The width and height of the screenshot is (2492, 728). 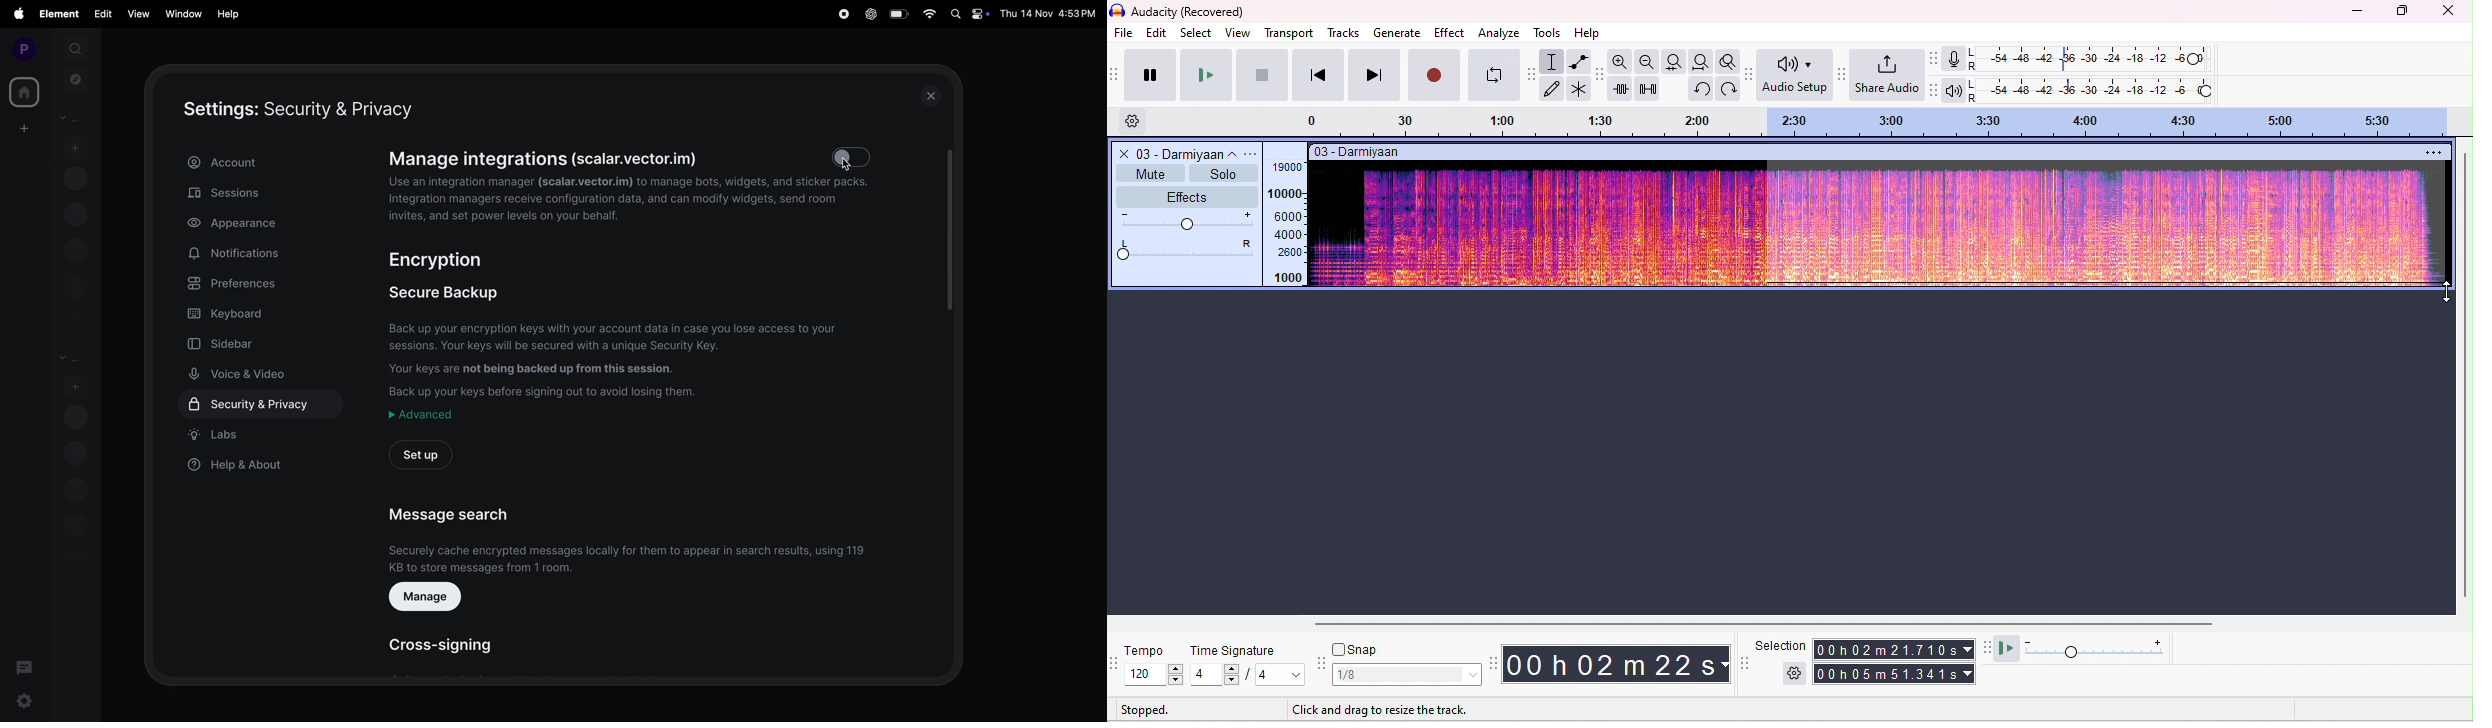 What do you see at coordinates (1197, 32) in the screenshot?
I see `select` at bounding box center [1197, 32].